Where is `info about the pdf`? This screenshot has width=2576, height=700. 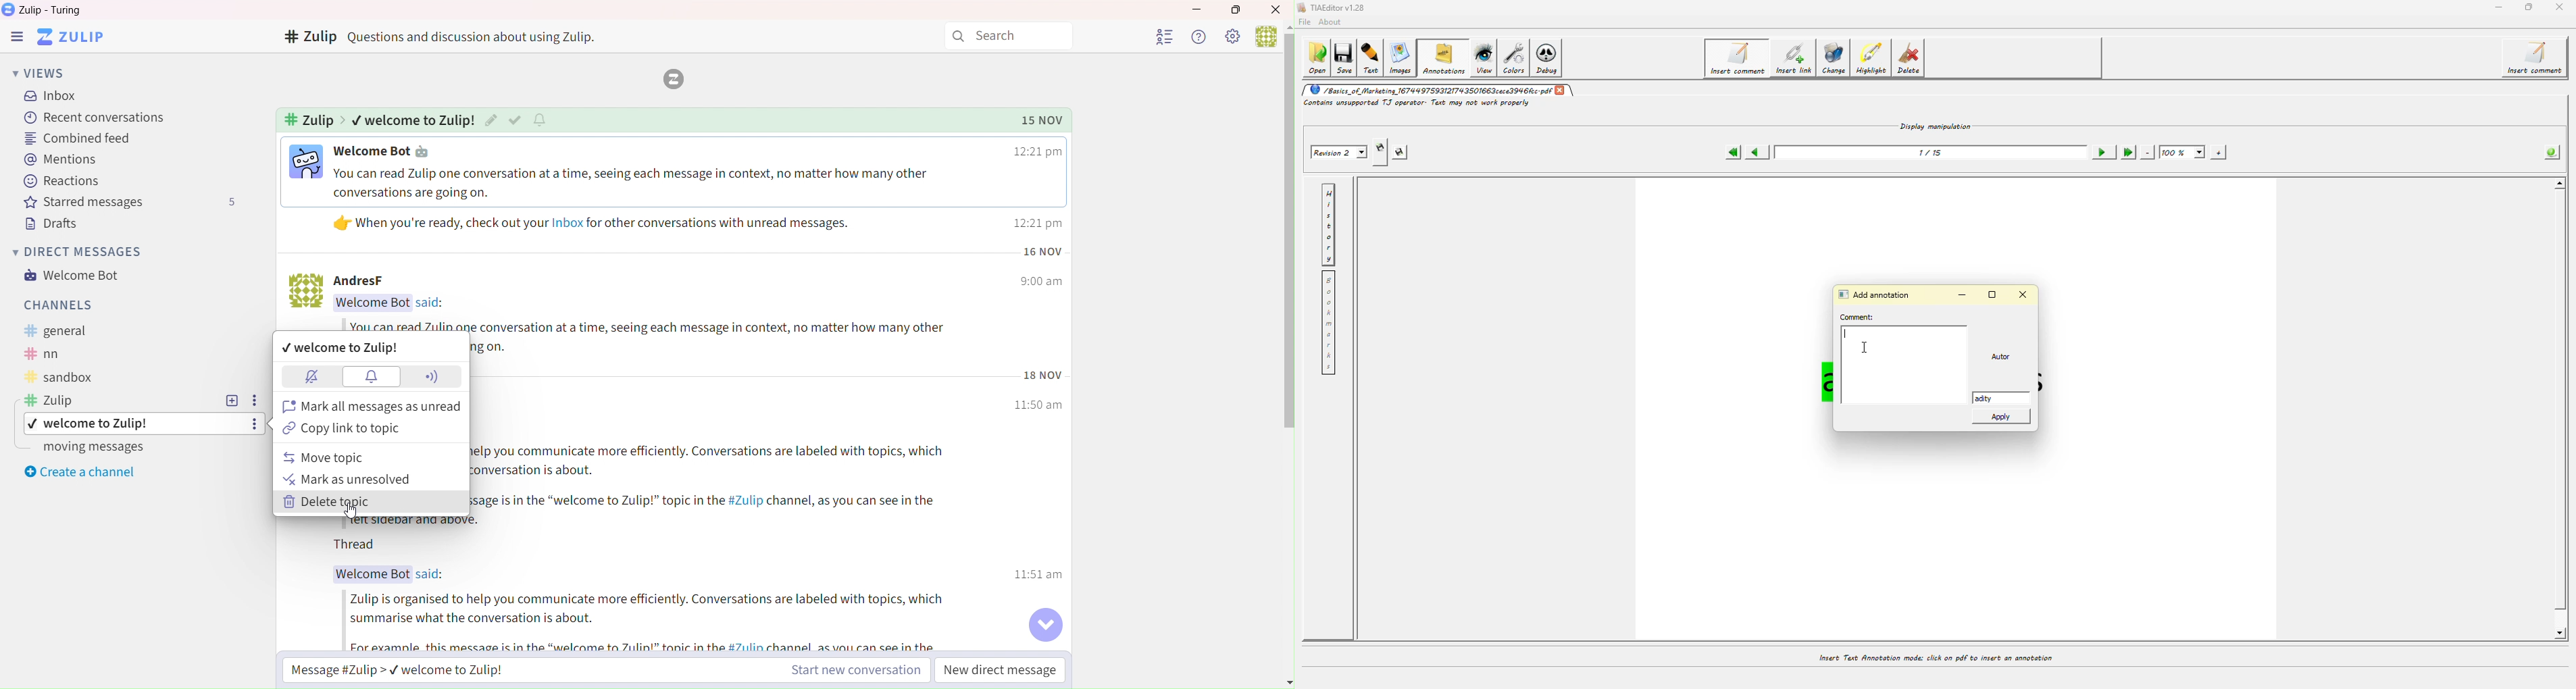
info about the pdf is located at coordinates (2550, 153).